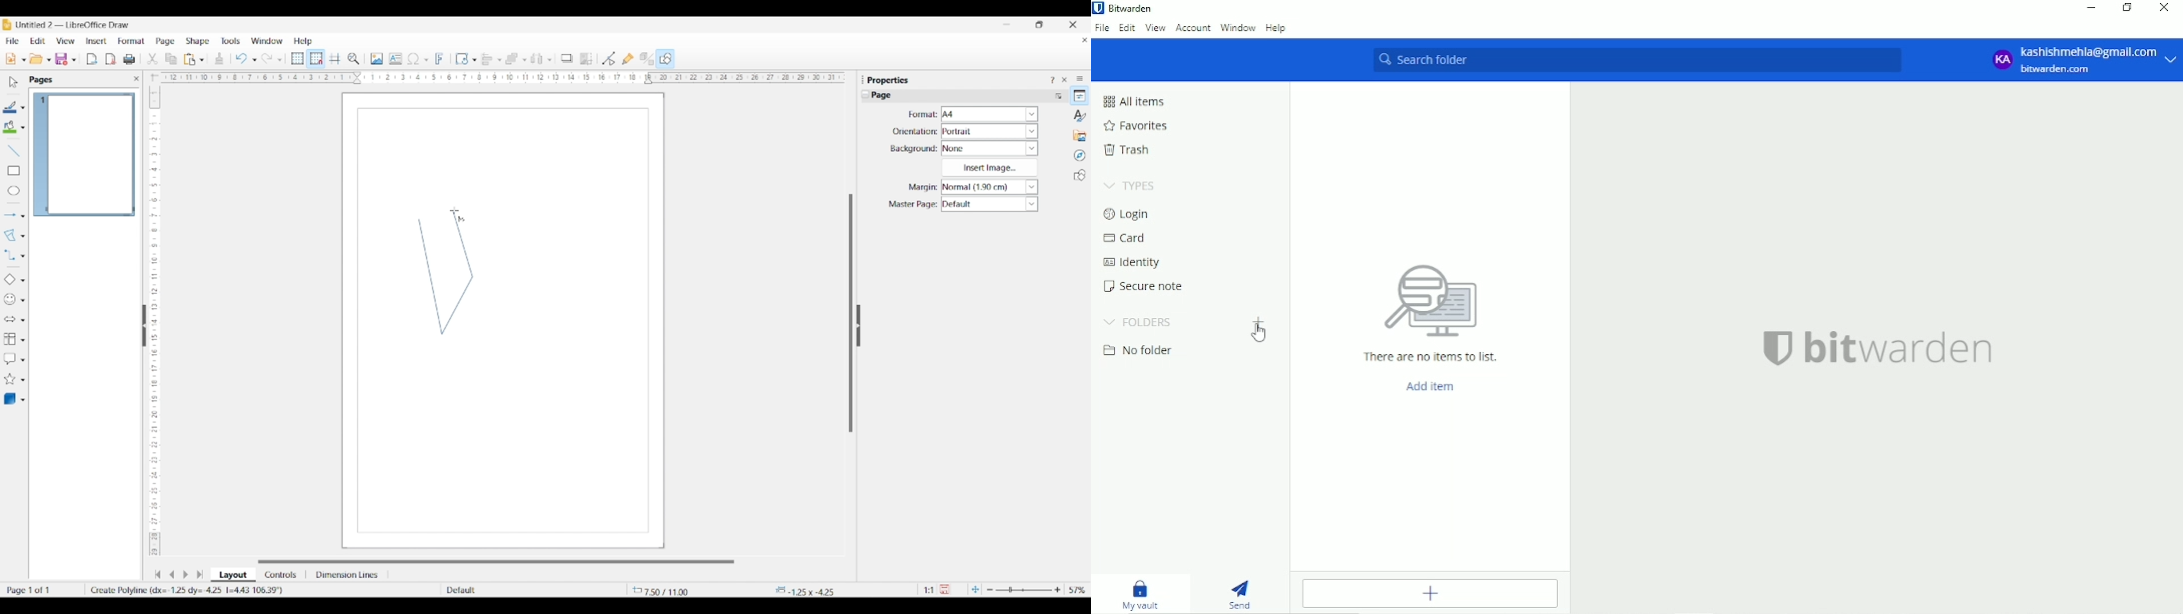 The image size is (2184, 616). What do you see at coordinates (1155, 28) in the screenshot?
I see `View` at bounding box center [1155, 28].